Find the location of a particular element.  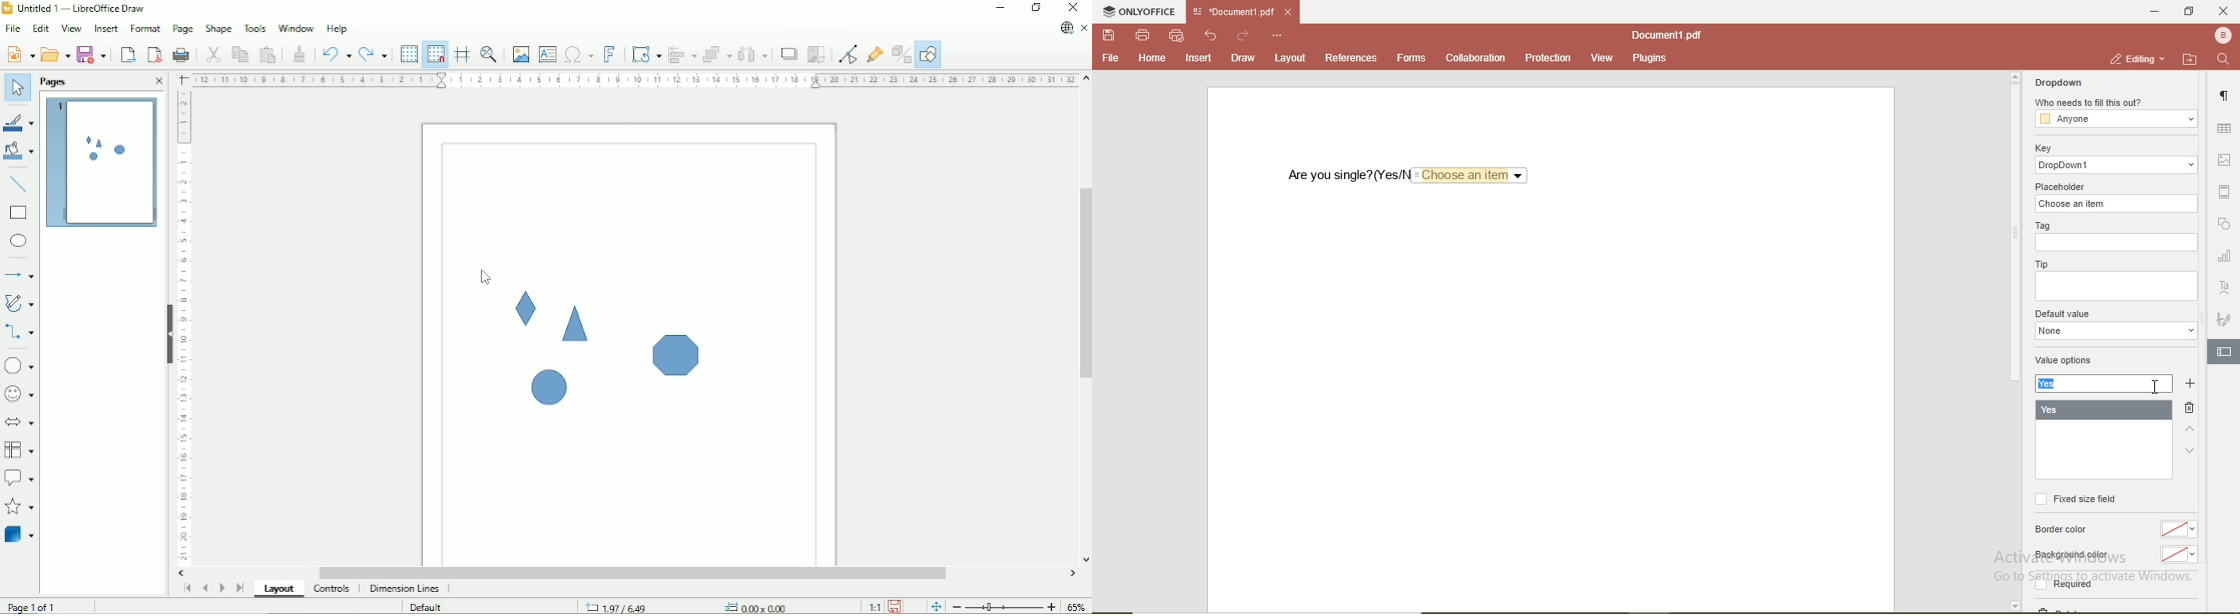

Shape is located at coordinates (218, 28).